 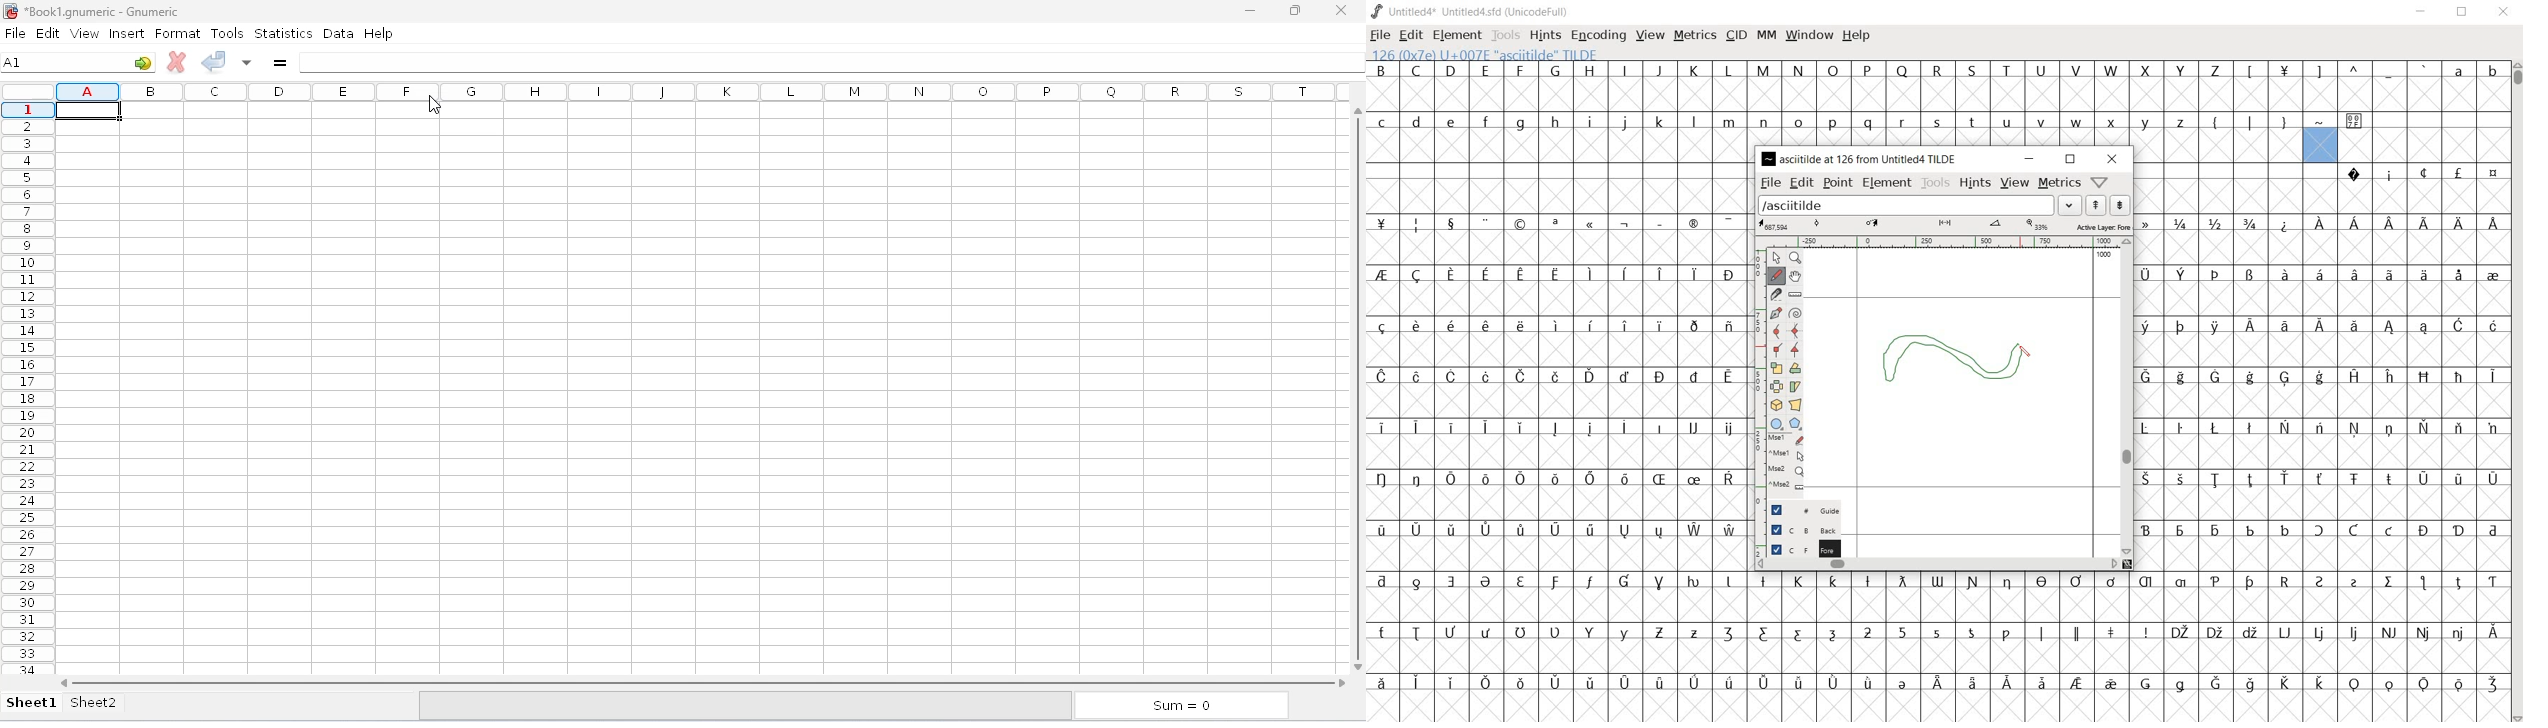 What do you see at coordinates (1794, 350) in the screenshot?
I see `Add a corner point` at bounding box center [1794, 350].